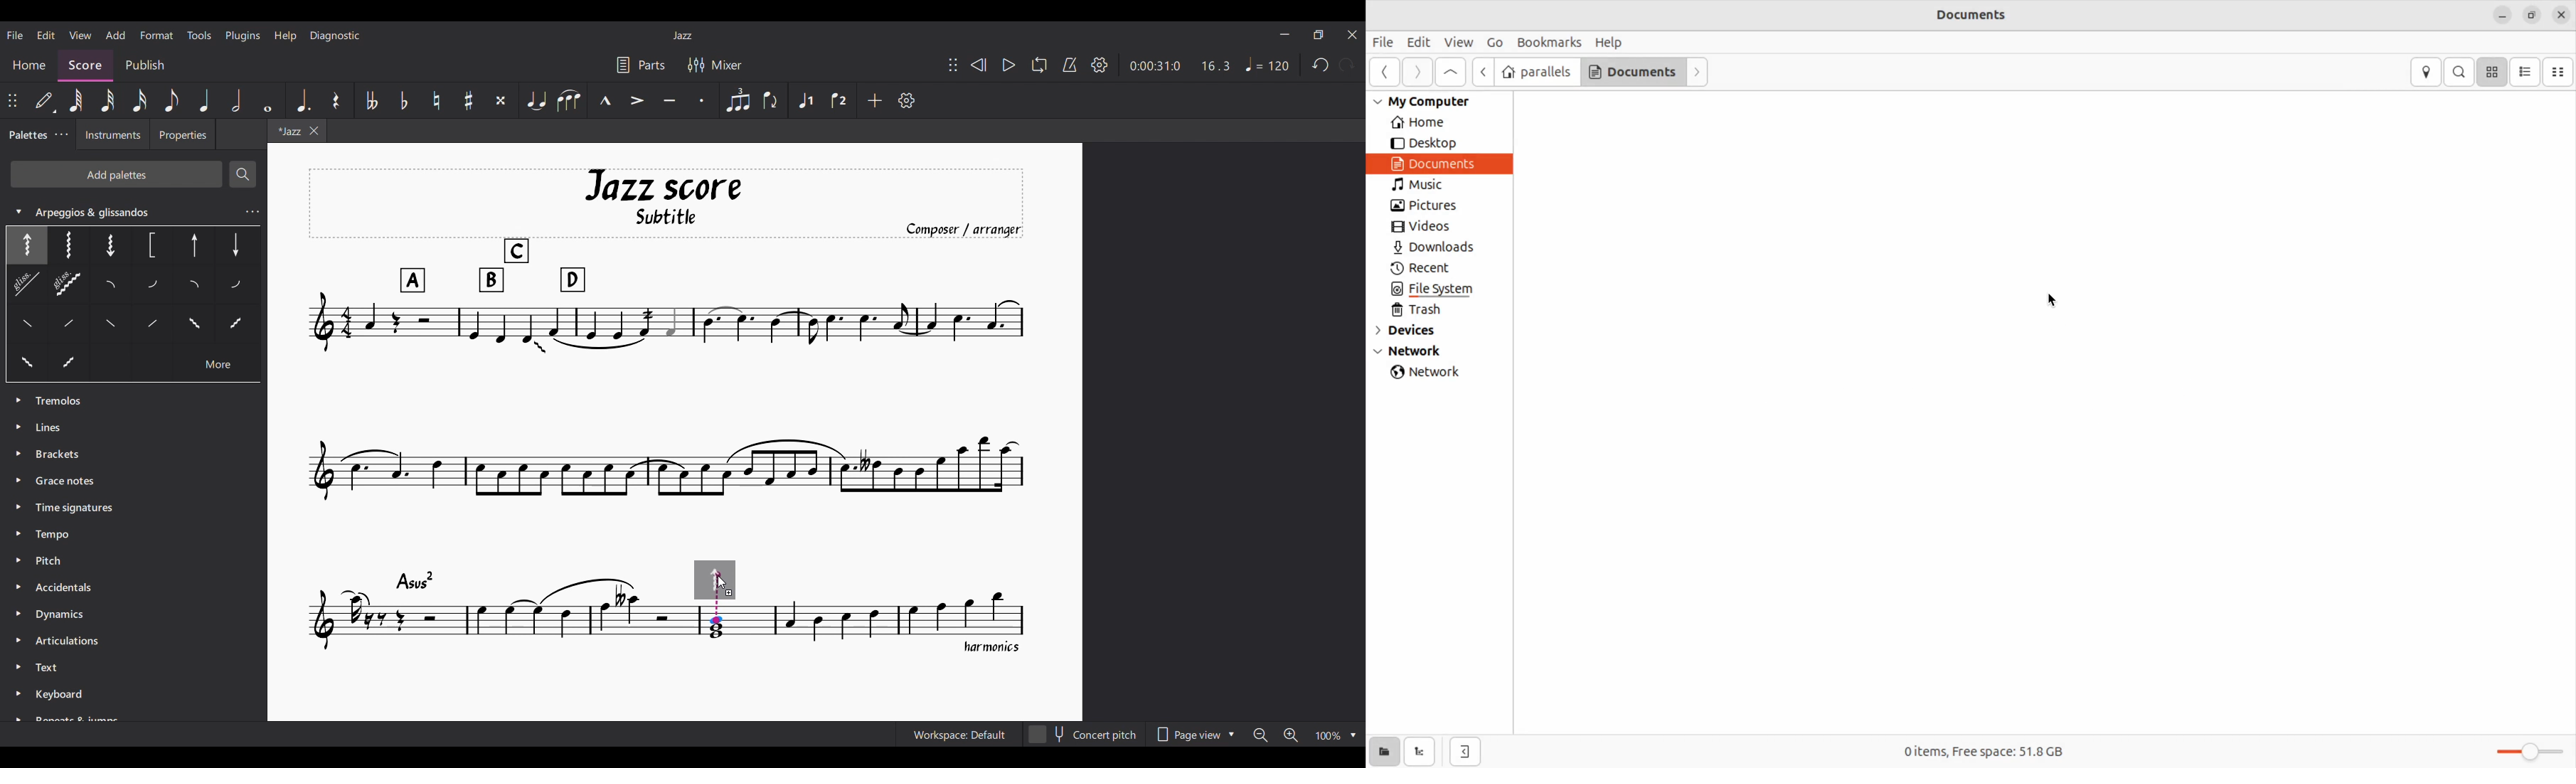 The image size is (2576, 784). Describe the element at coordinates (237, 243) in the screenshot. I see `` at that location.